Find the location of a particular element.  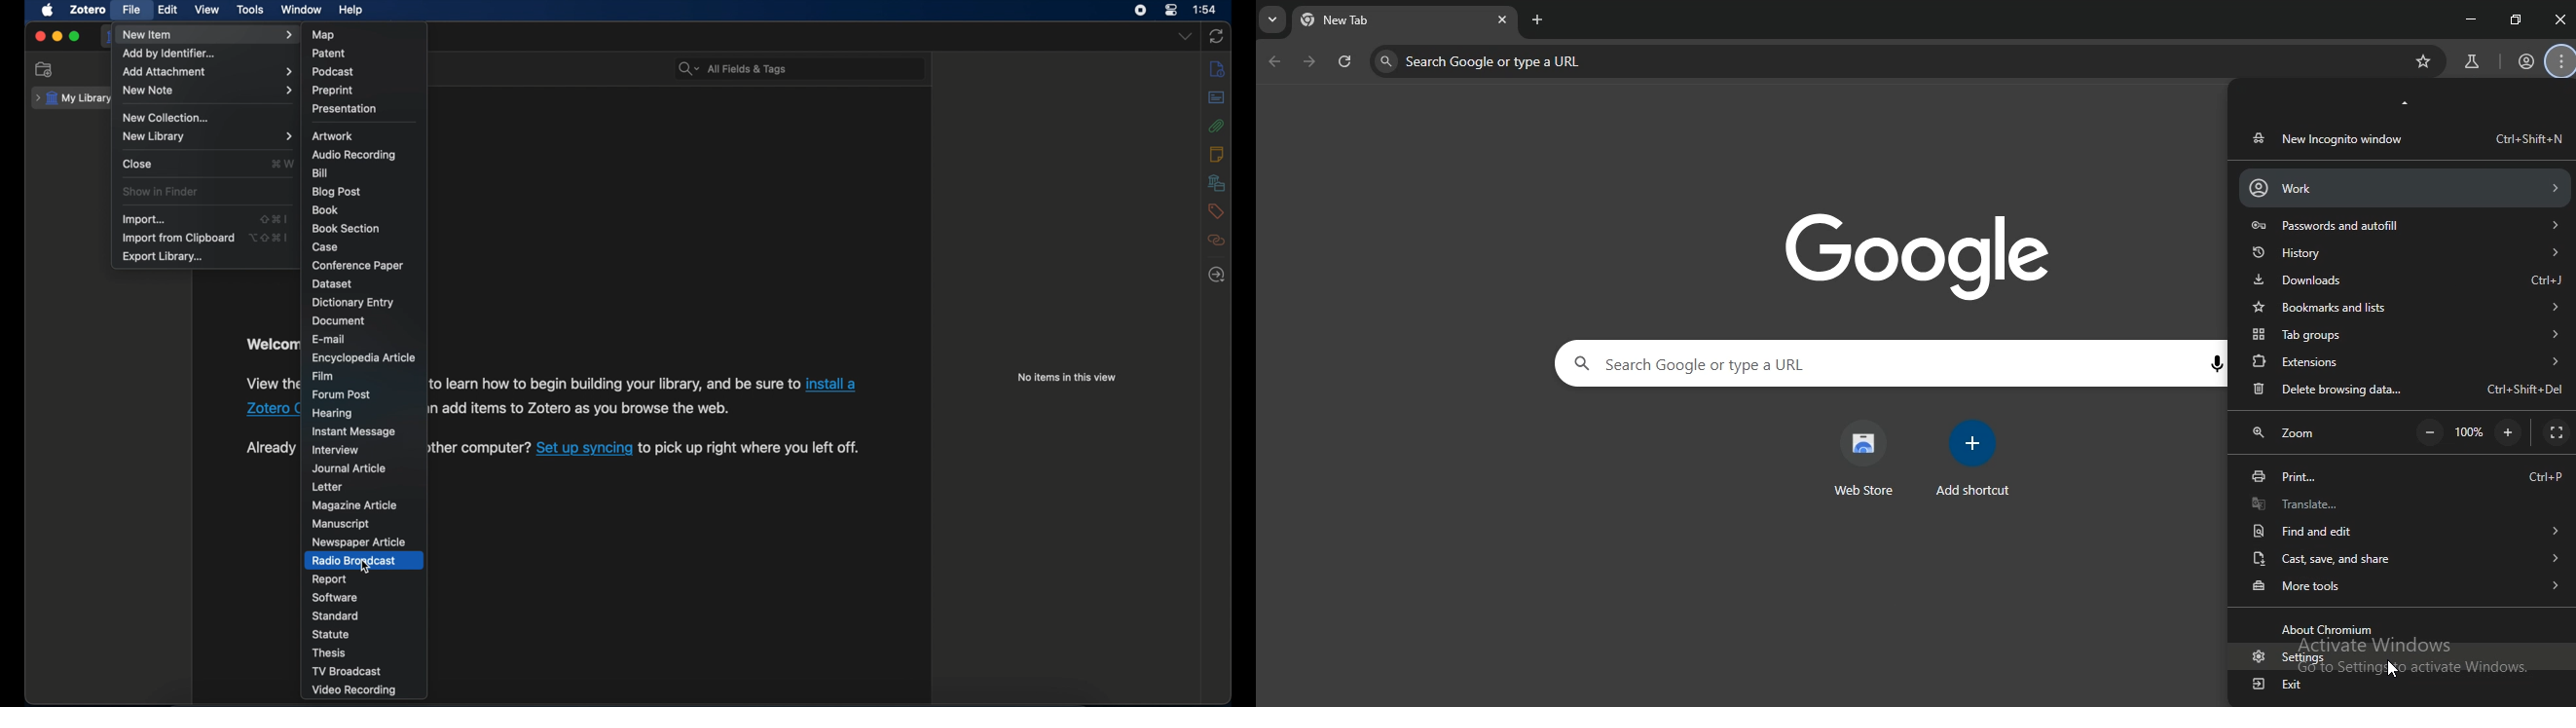

conference paper is located at coordinates (357, 265).